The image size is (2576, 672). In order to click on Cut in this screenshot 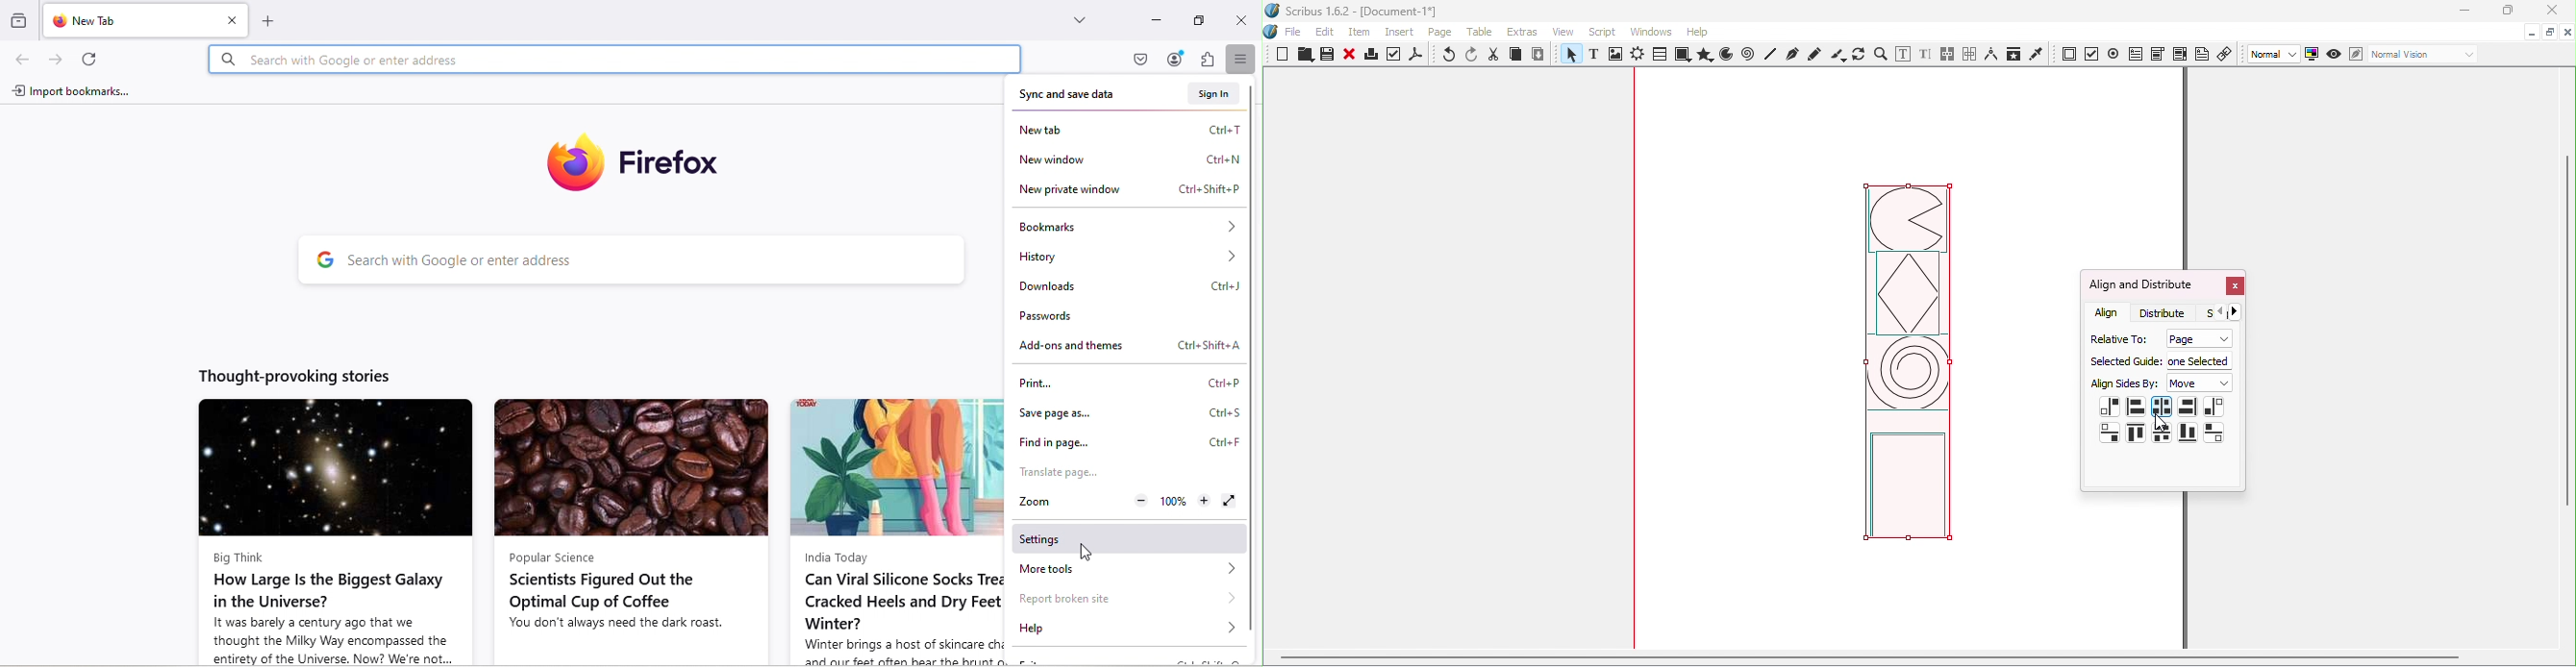, I will do `click(1494, 55)`.